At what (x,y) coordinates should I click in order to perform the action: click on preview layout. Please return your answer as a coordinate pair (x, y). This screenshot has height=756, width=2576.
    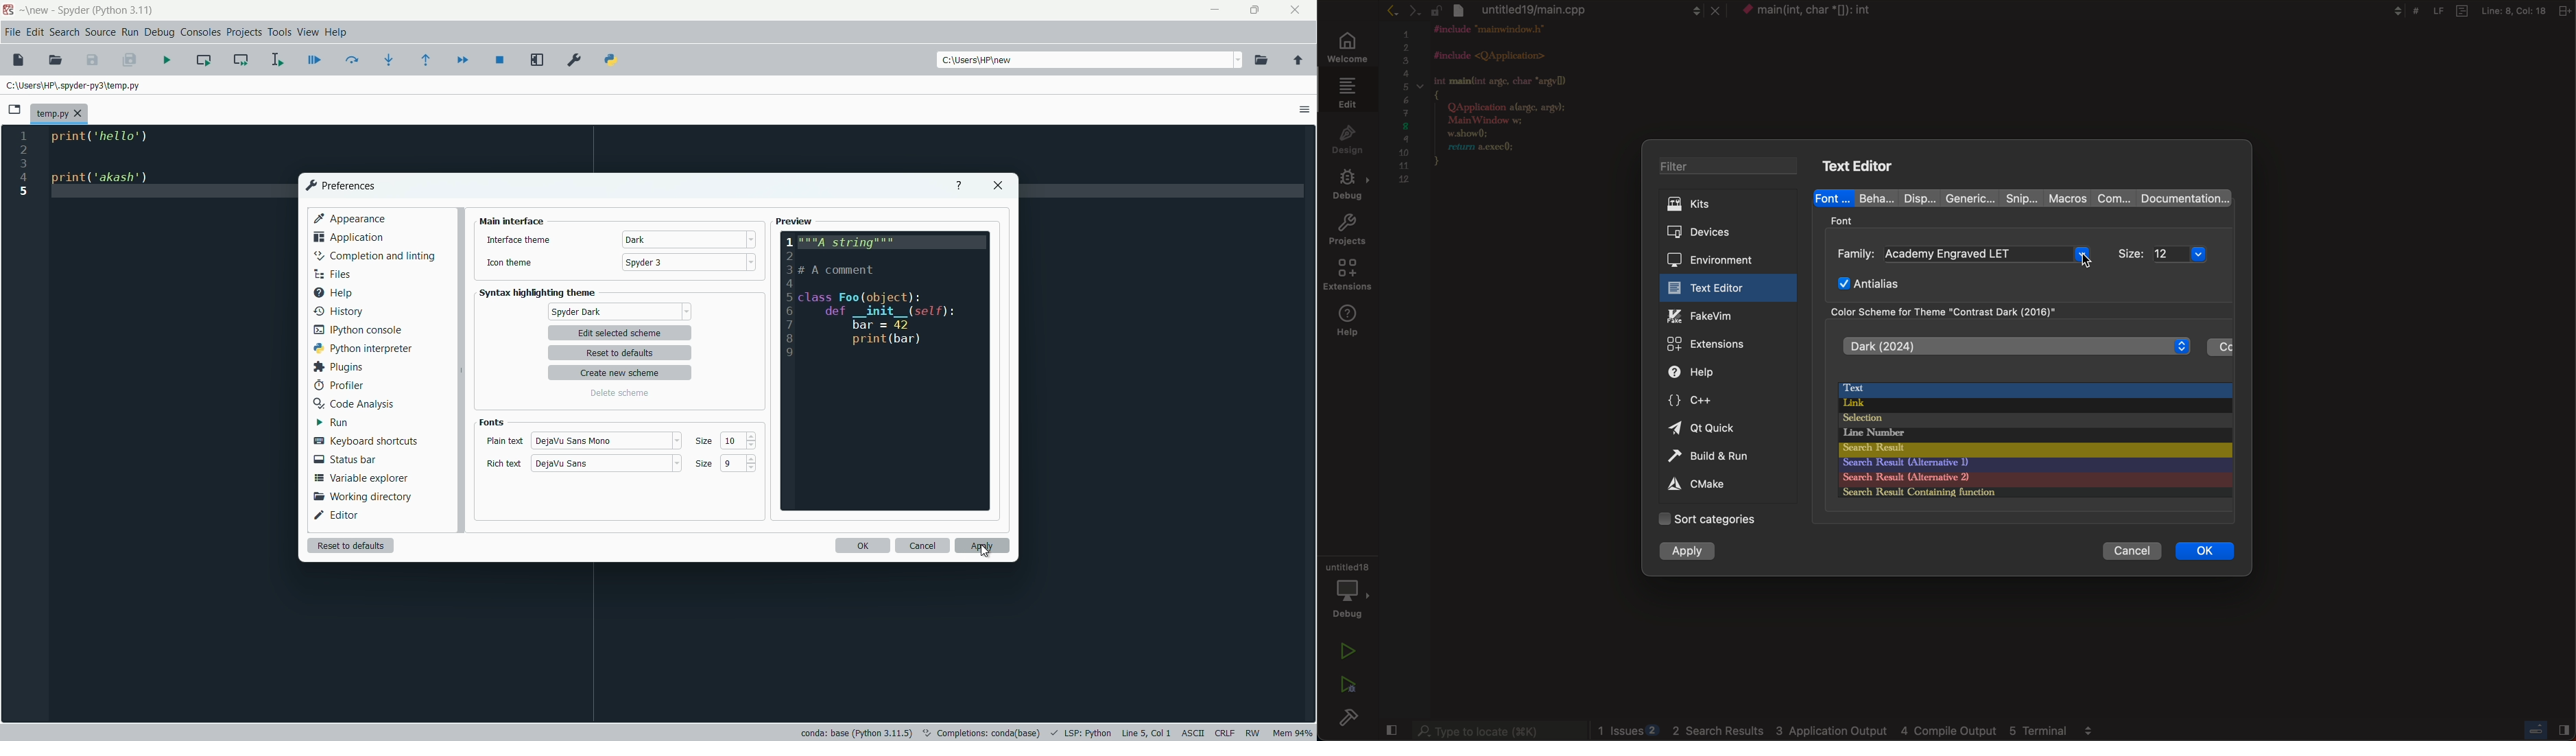
    Looking at the image, I should click on (886, 371).